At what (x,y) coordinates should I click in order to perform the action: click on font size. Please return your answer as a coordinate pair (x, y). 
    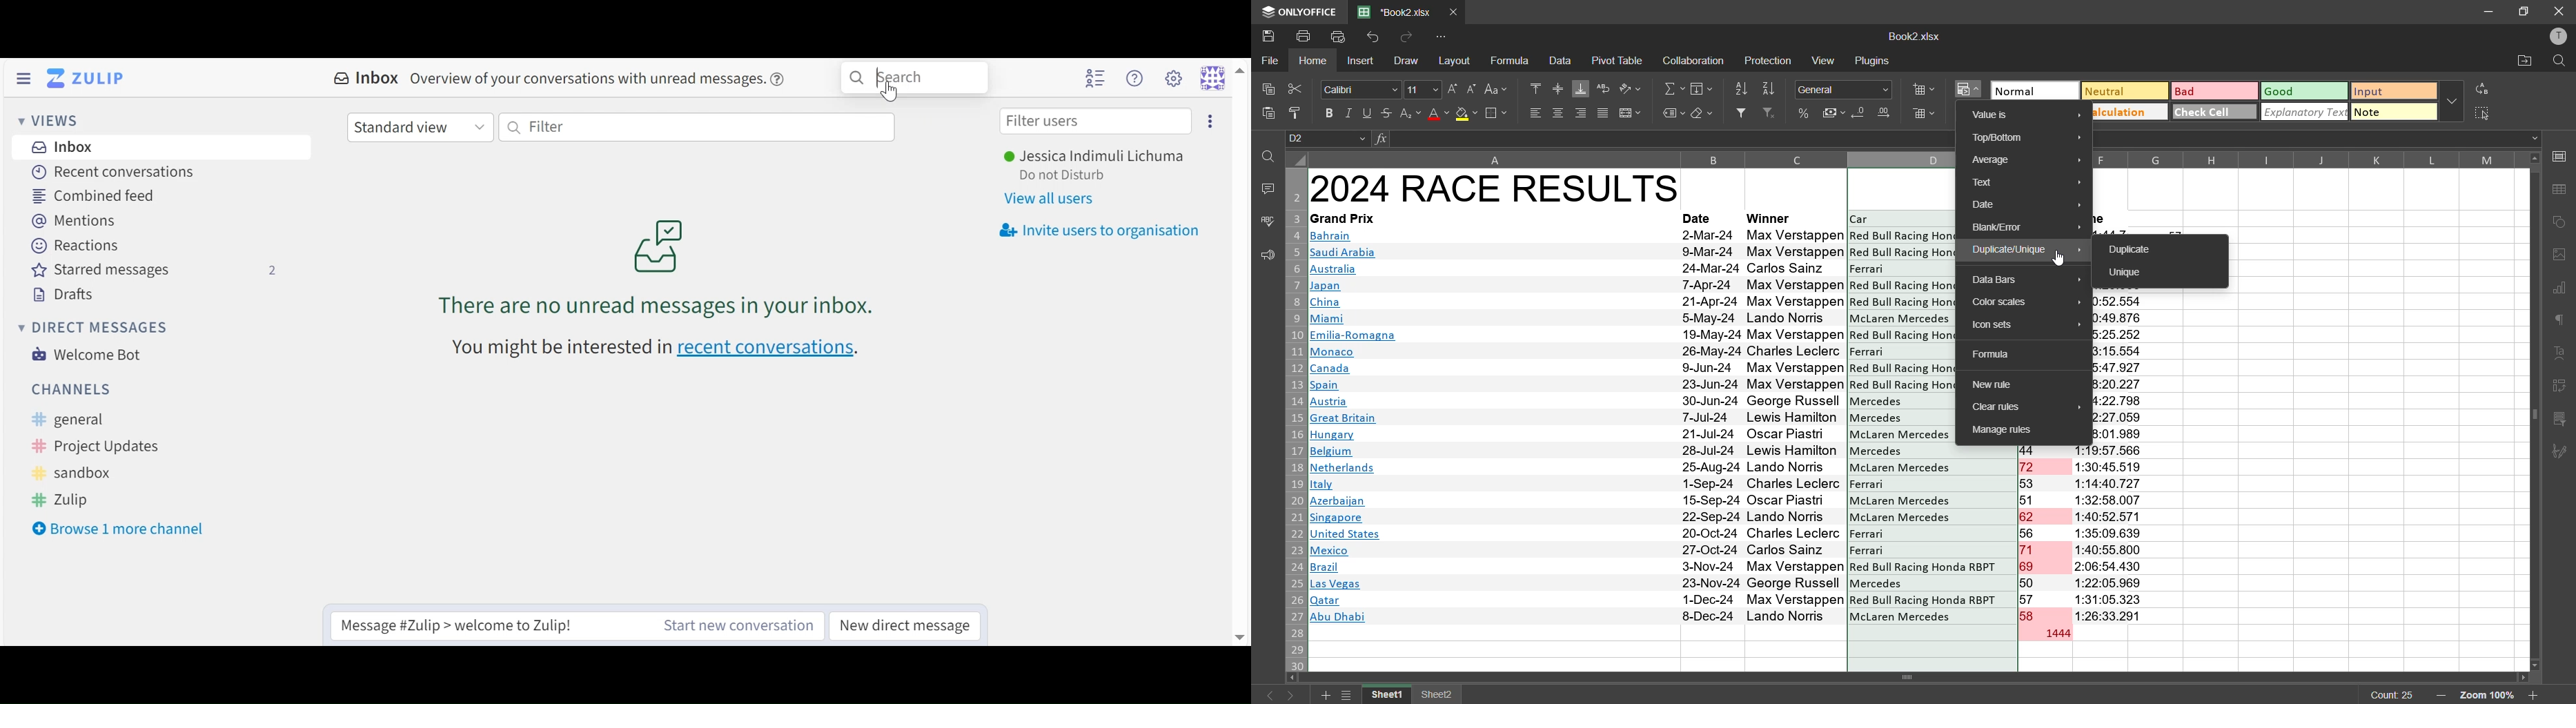
    Looking at the image, I should click on (1421, 88).